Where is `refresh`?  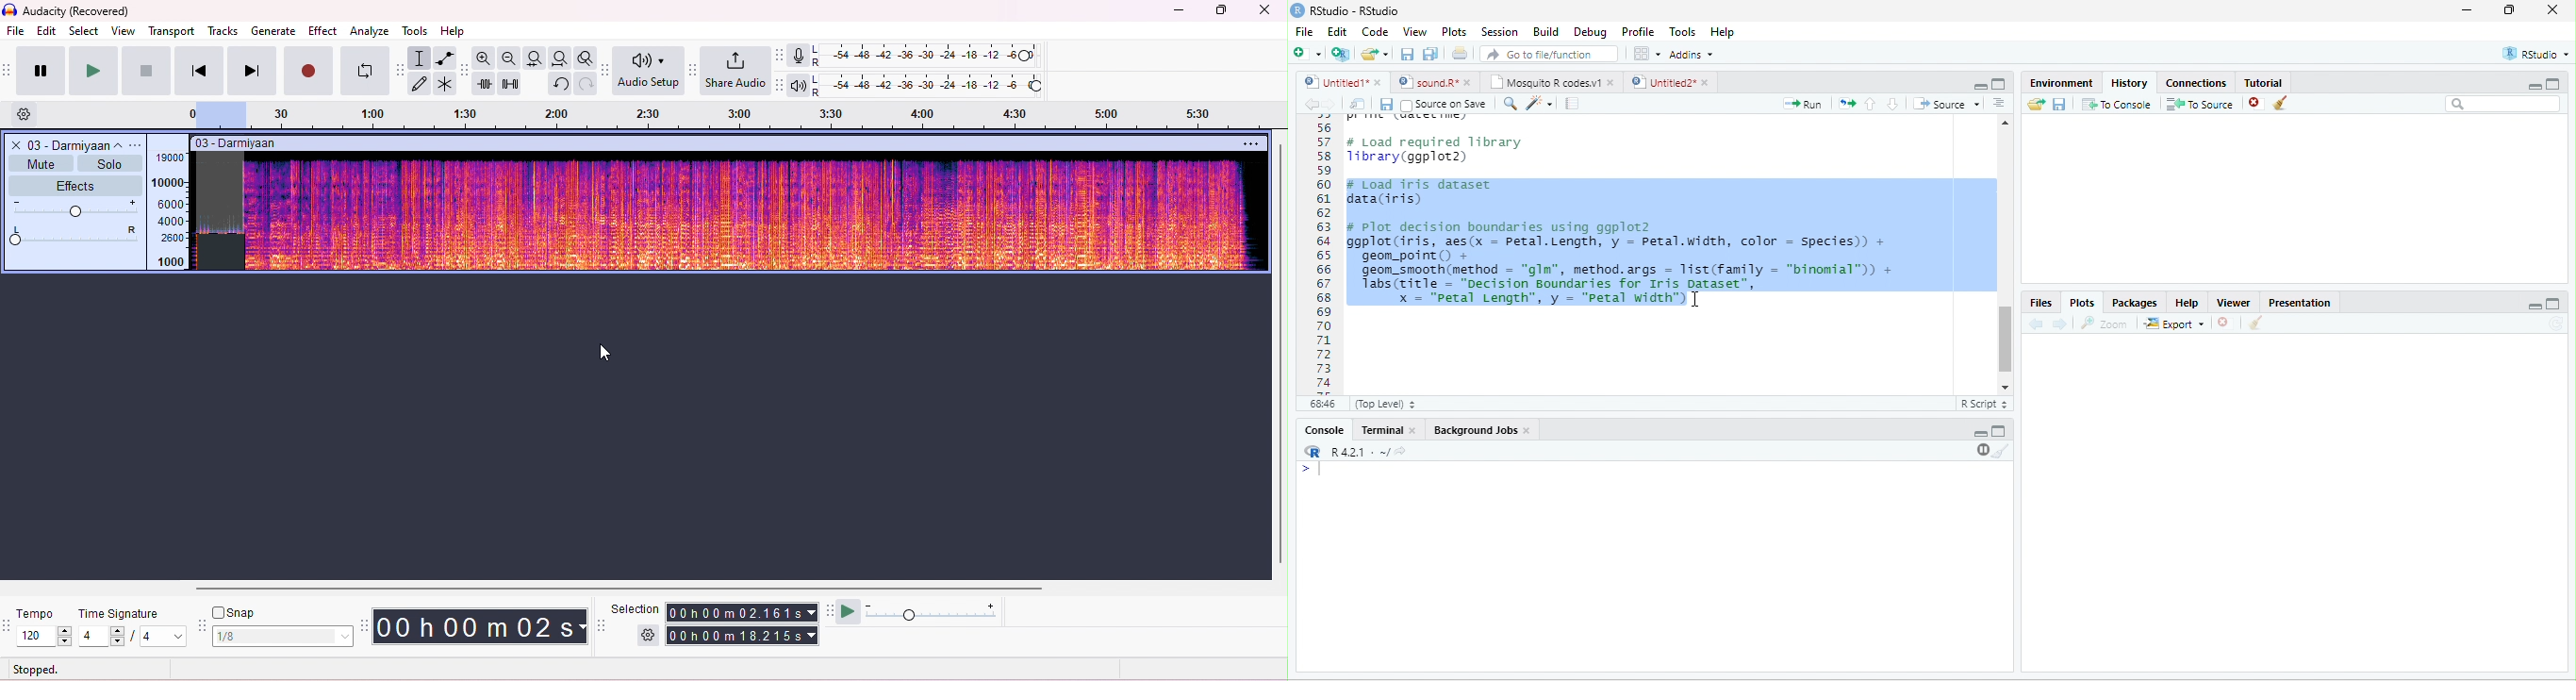
refresh is located at coordinates (2555, 324).